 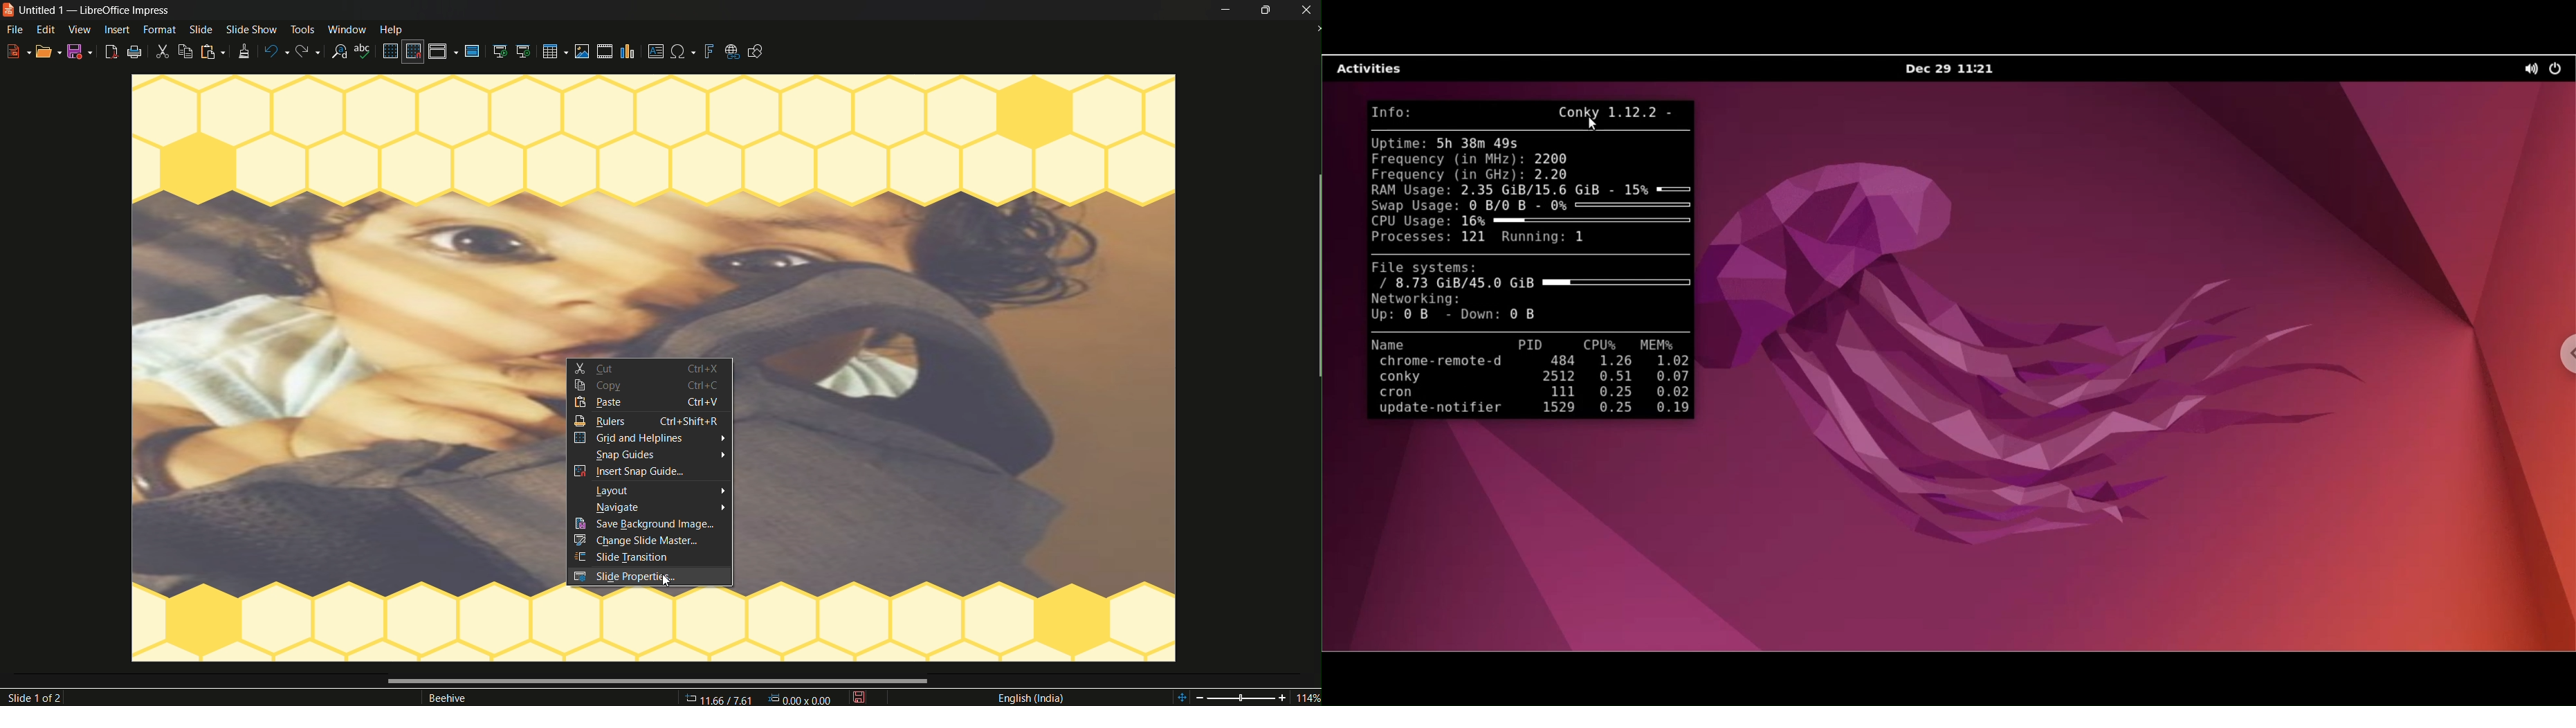 I want to click on view, so click(x=80, y=30).